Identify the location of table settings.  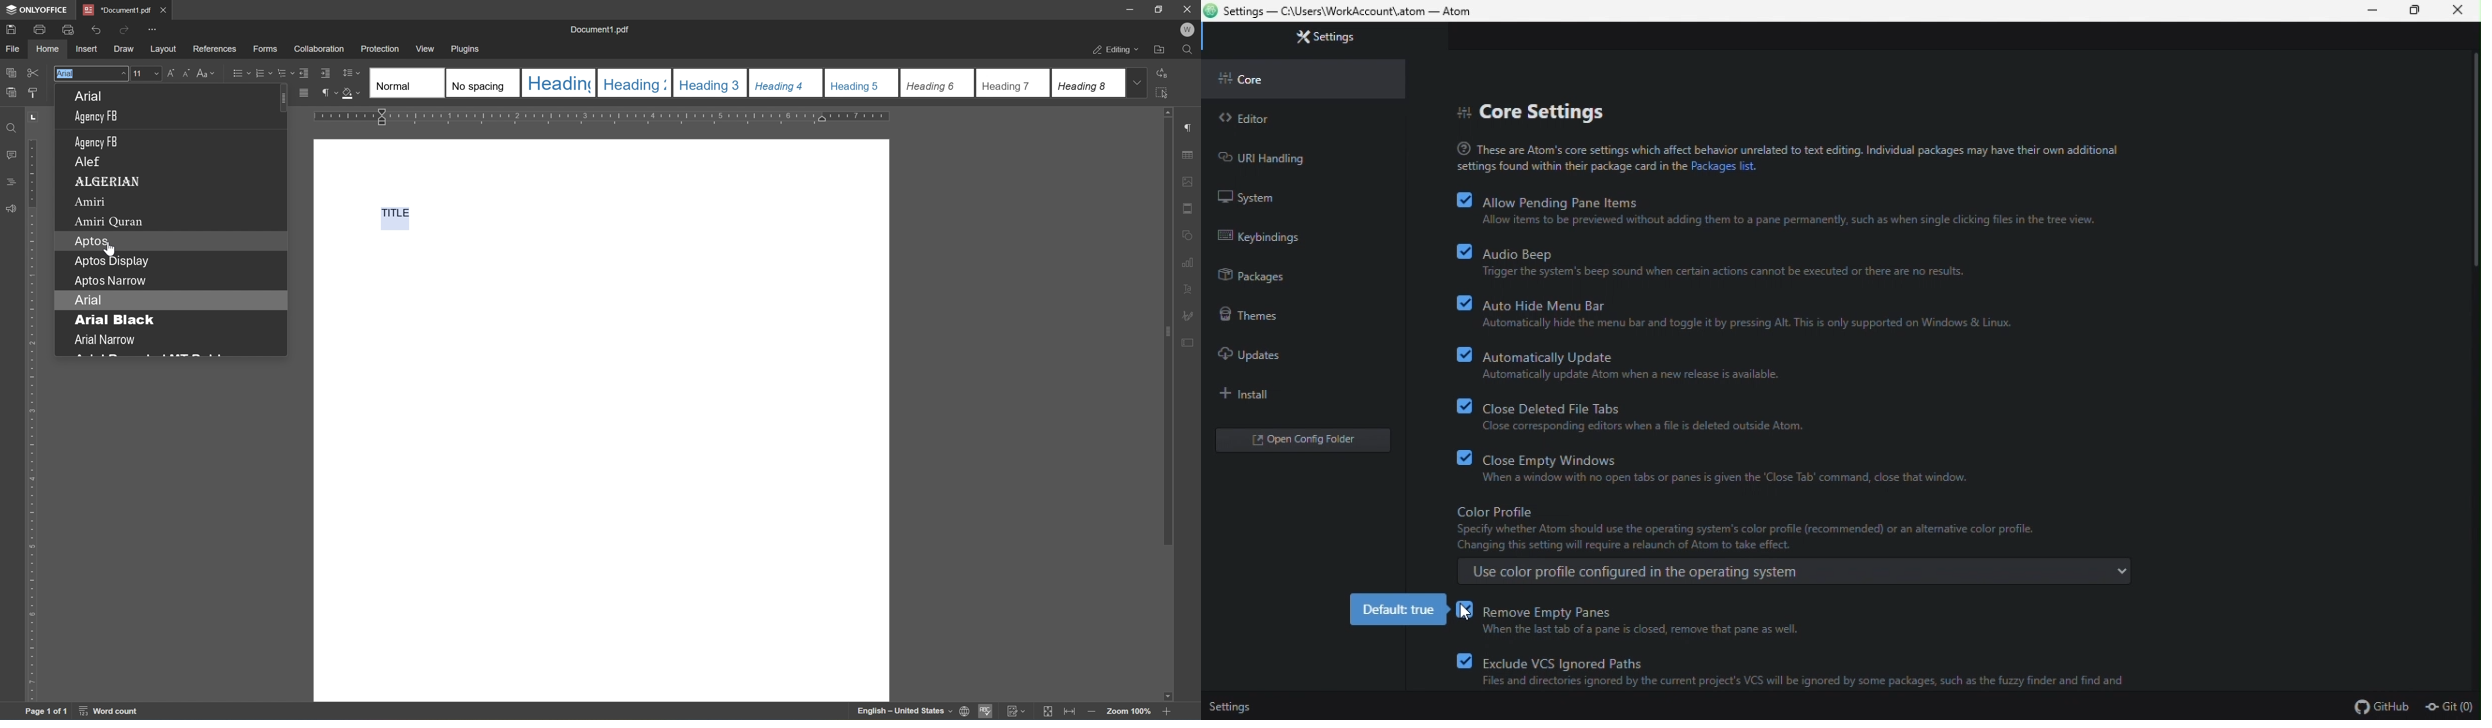
(1192, 154).